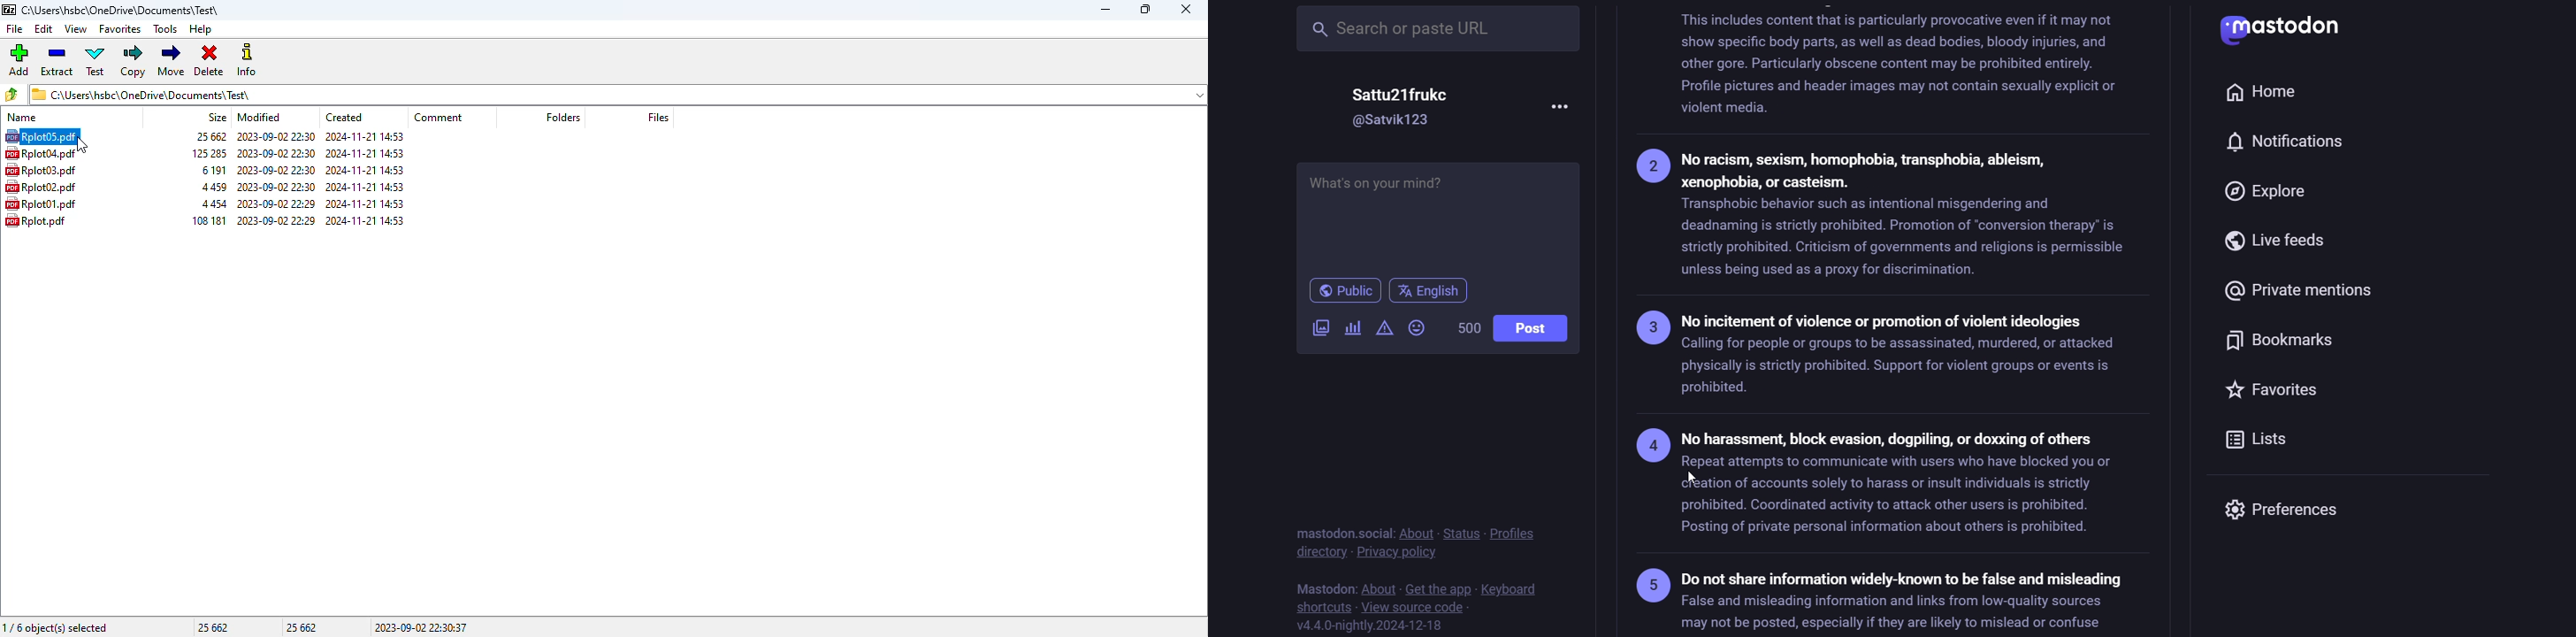 Image resolution: width=2576 pixels, height=644 pixels. What do you see at coordinates (40, 153) in the screenshot?
I see `rplot04` at bounding box center [40, 153].